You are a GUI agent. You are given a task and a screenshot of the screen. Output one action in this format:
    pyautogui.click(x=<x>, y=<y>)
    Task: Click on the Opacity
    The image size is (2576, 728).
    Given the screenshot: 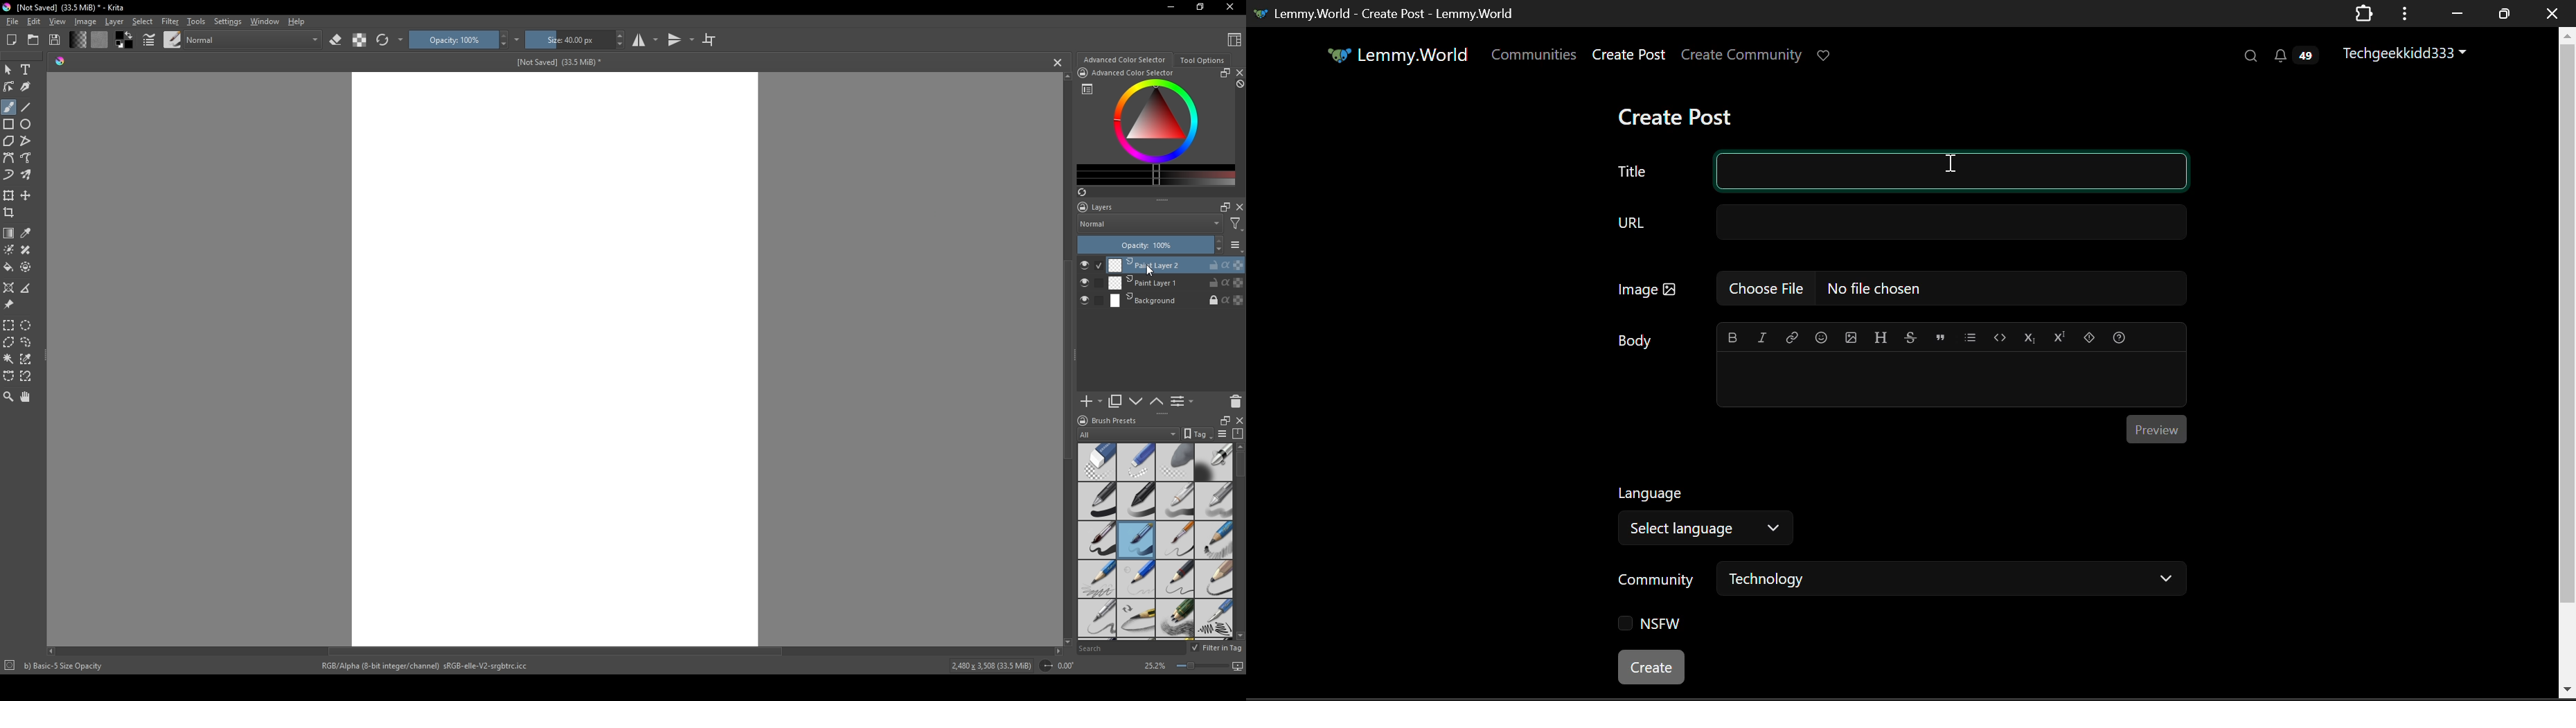 What is the action you would take?
    pyautogui.click(x=452, y=40)
    